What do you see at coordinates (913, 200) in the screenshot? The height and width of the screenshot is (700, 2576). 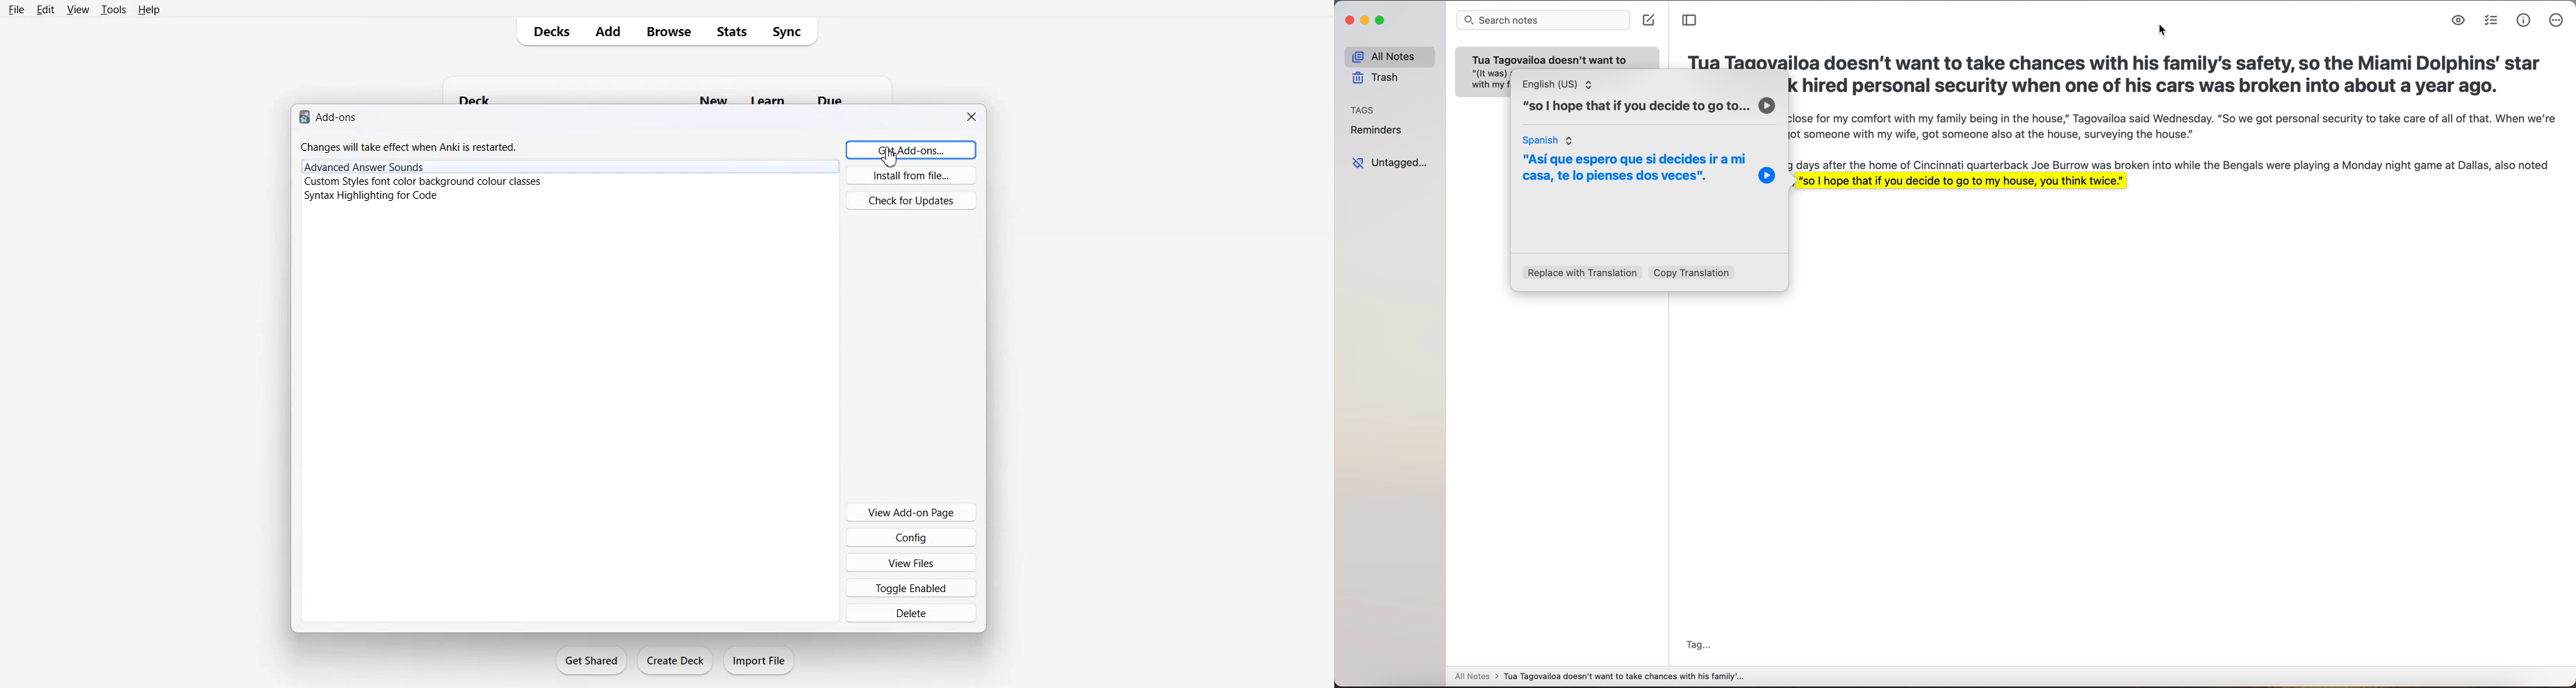 I see `Check for Updates` at bounding box center [913, 200].